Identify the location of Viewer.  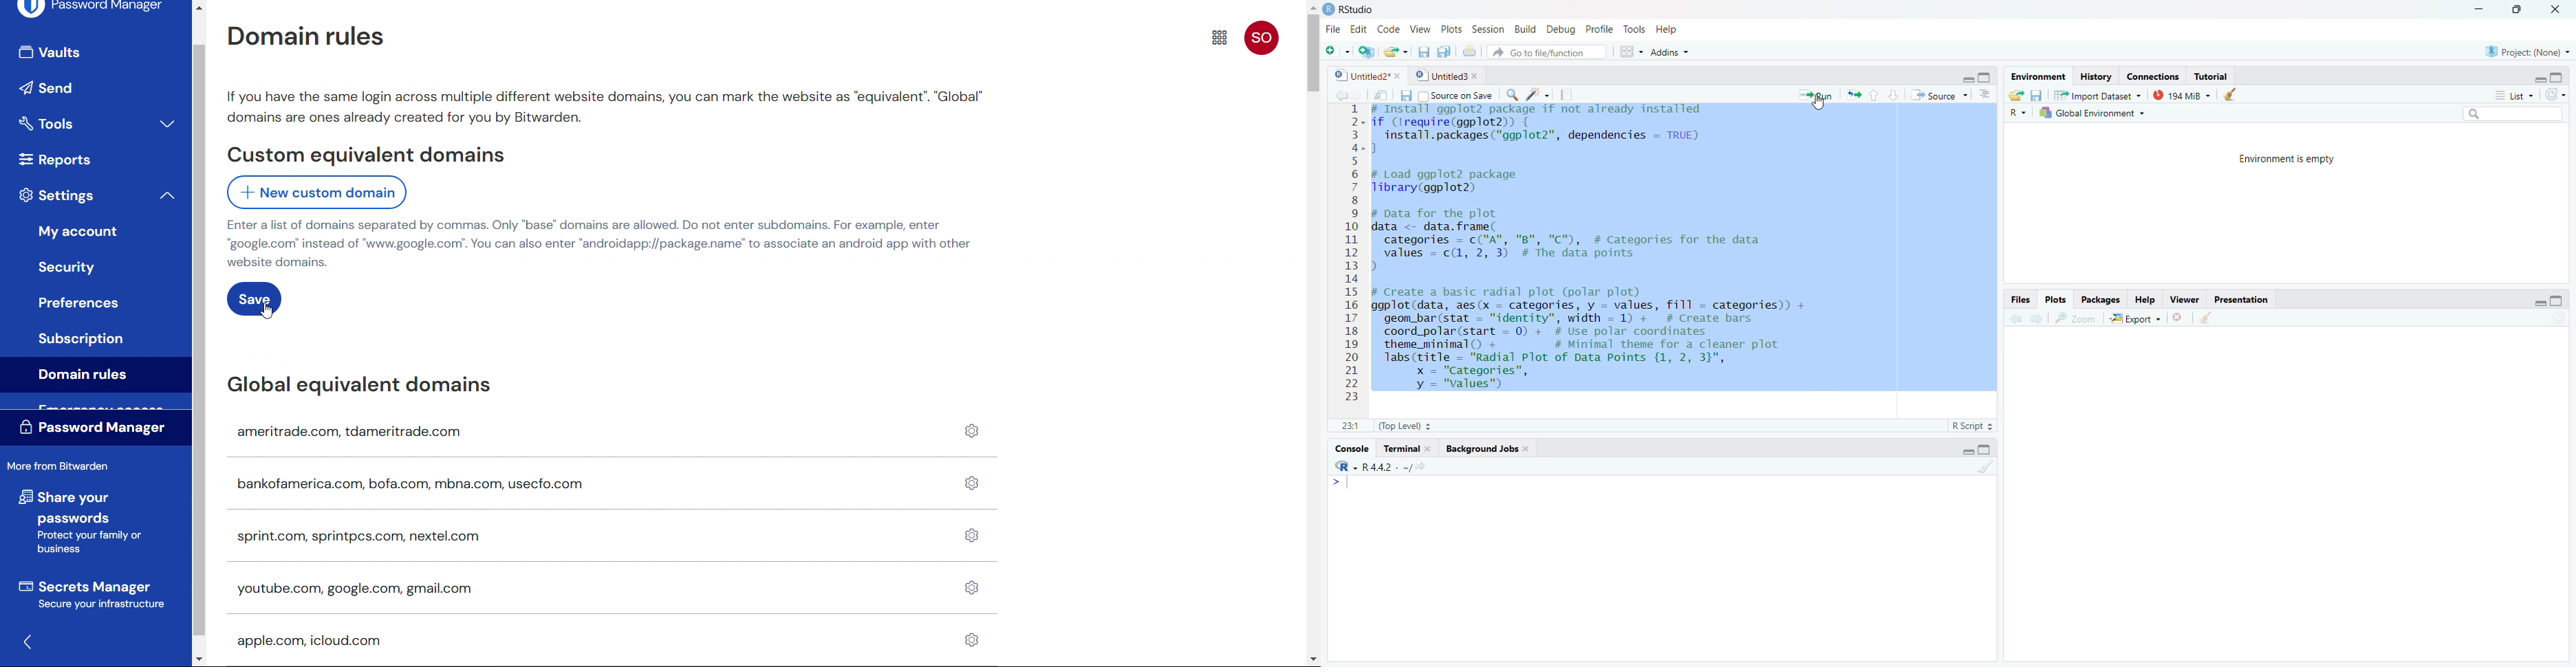
(2184, 299).